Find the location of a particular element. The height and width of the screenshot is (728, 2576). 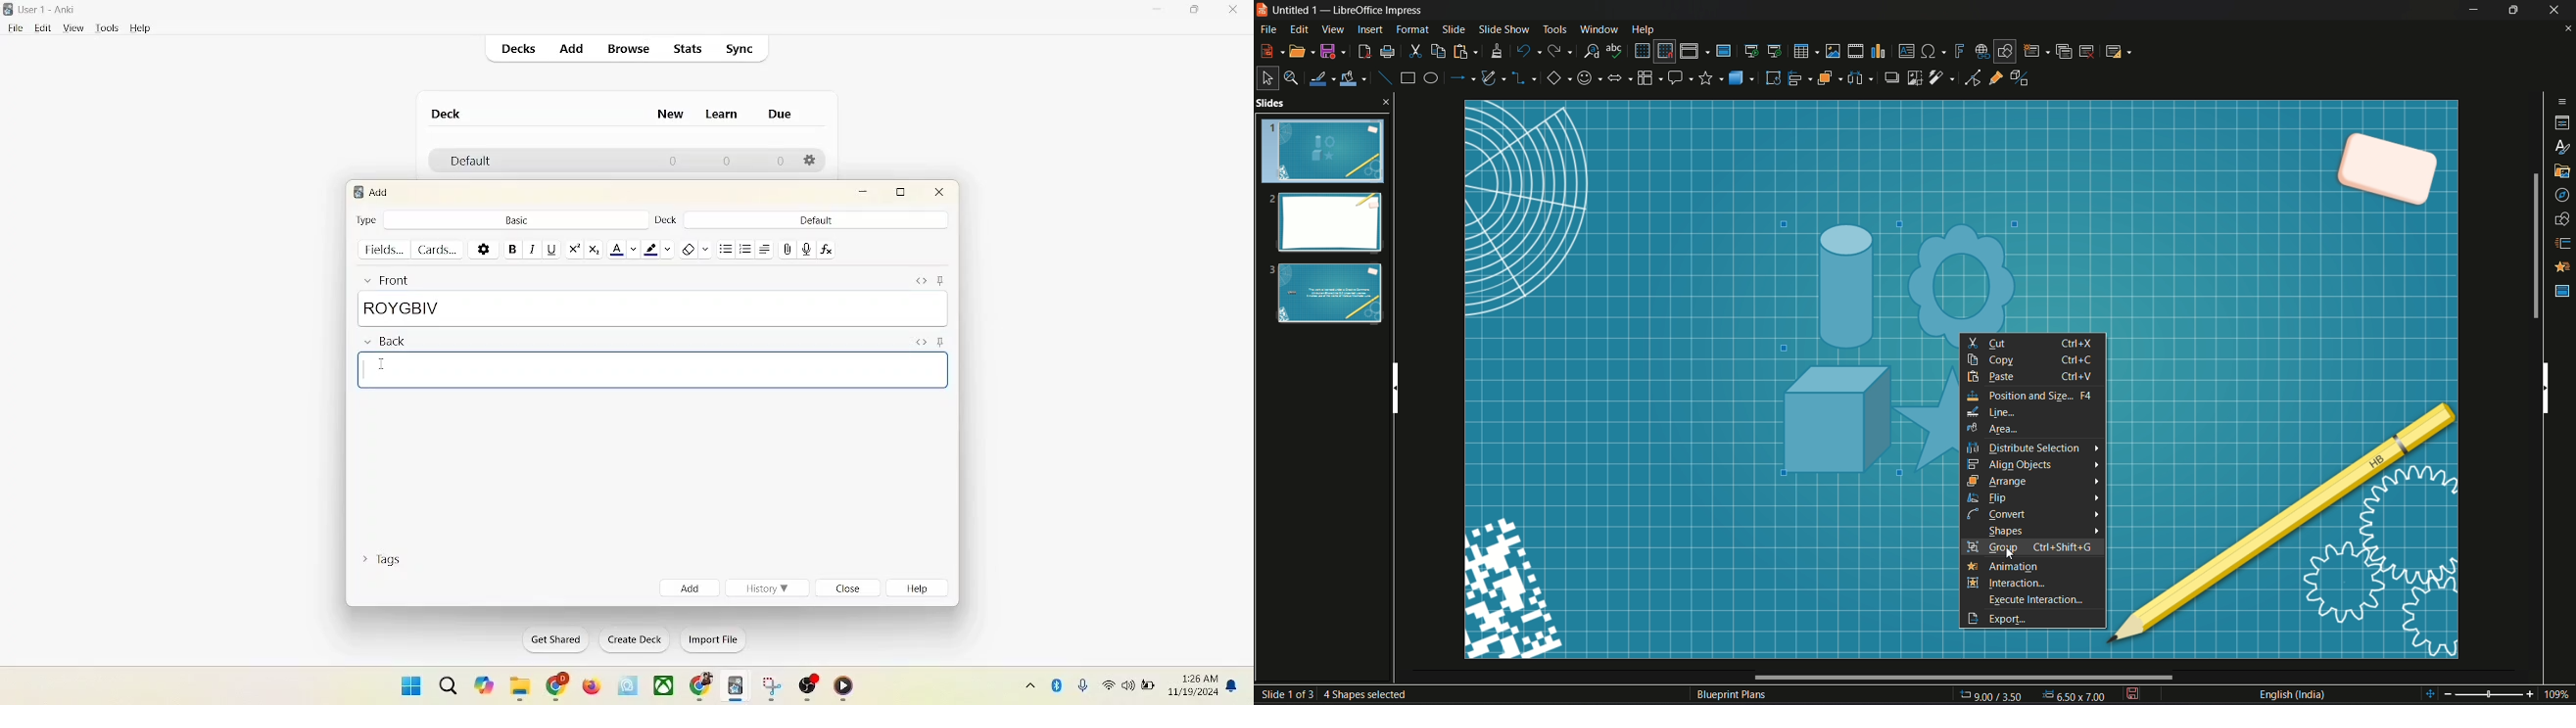

insert line is located at coordinates (1384, 78).